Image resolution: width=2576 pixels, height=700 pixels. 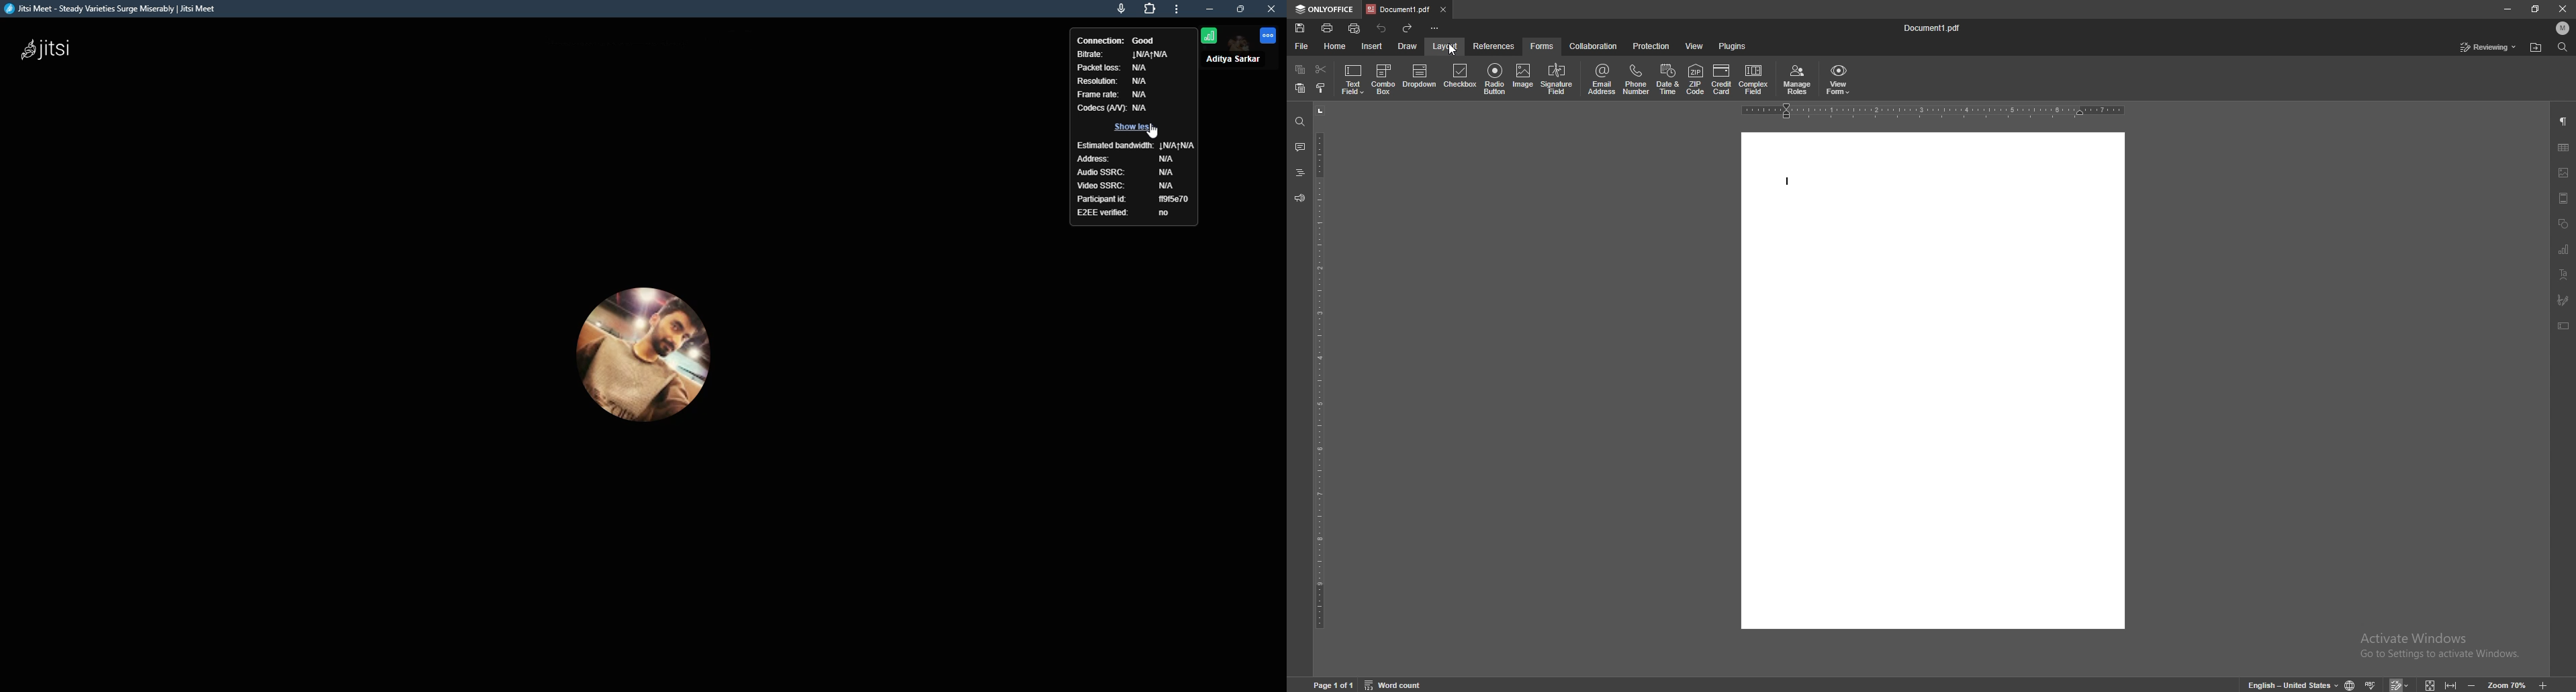 What do you see at coordinates (1243, 10) in the screenshot?
I see `maximize` at bounding box center [1243, 10].